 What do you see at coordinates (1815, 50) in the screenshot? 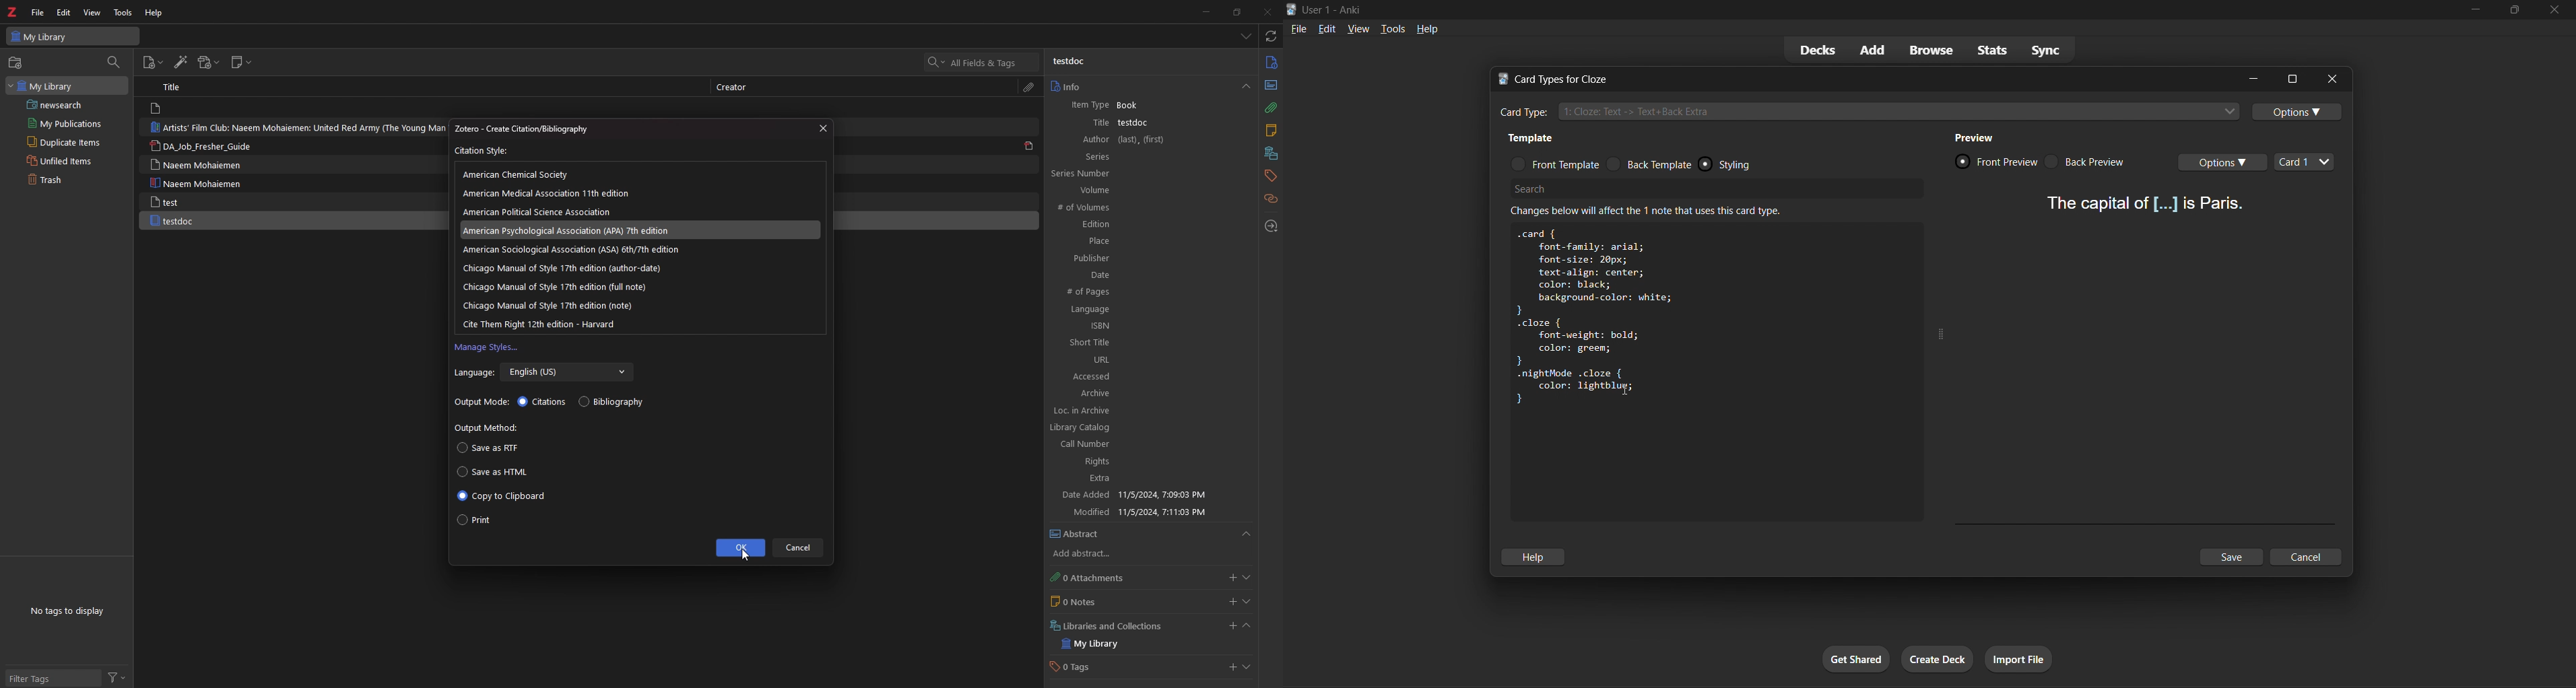
I see `decks` at bounding box center [1815, 50].